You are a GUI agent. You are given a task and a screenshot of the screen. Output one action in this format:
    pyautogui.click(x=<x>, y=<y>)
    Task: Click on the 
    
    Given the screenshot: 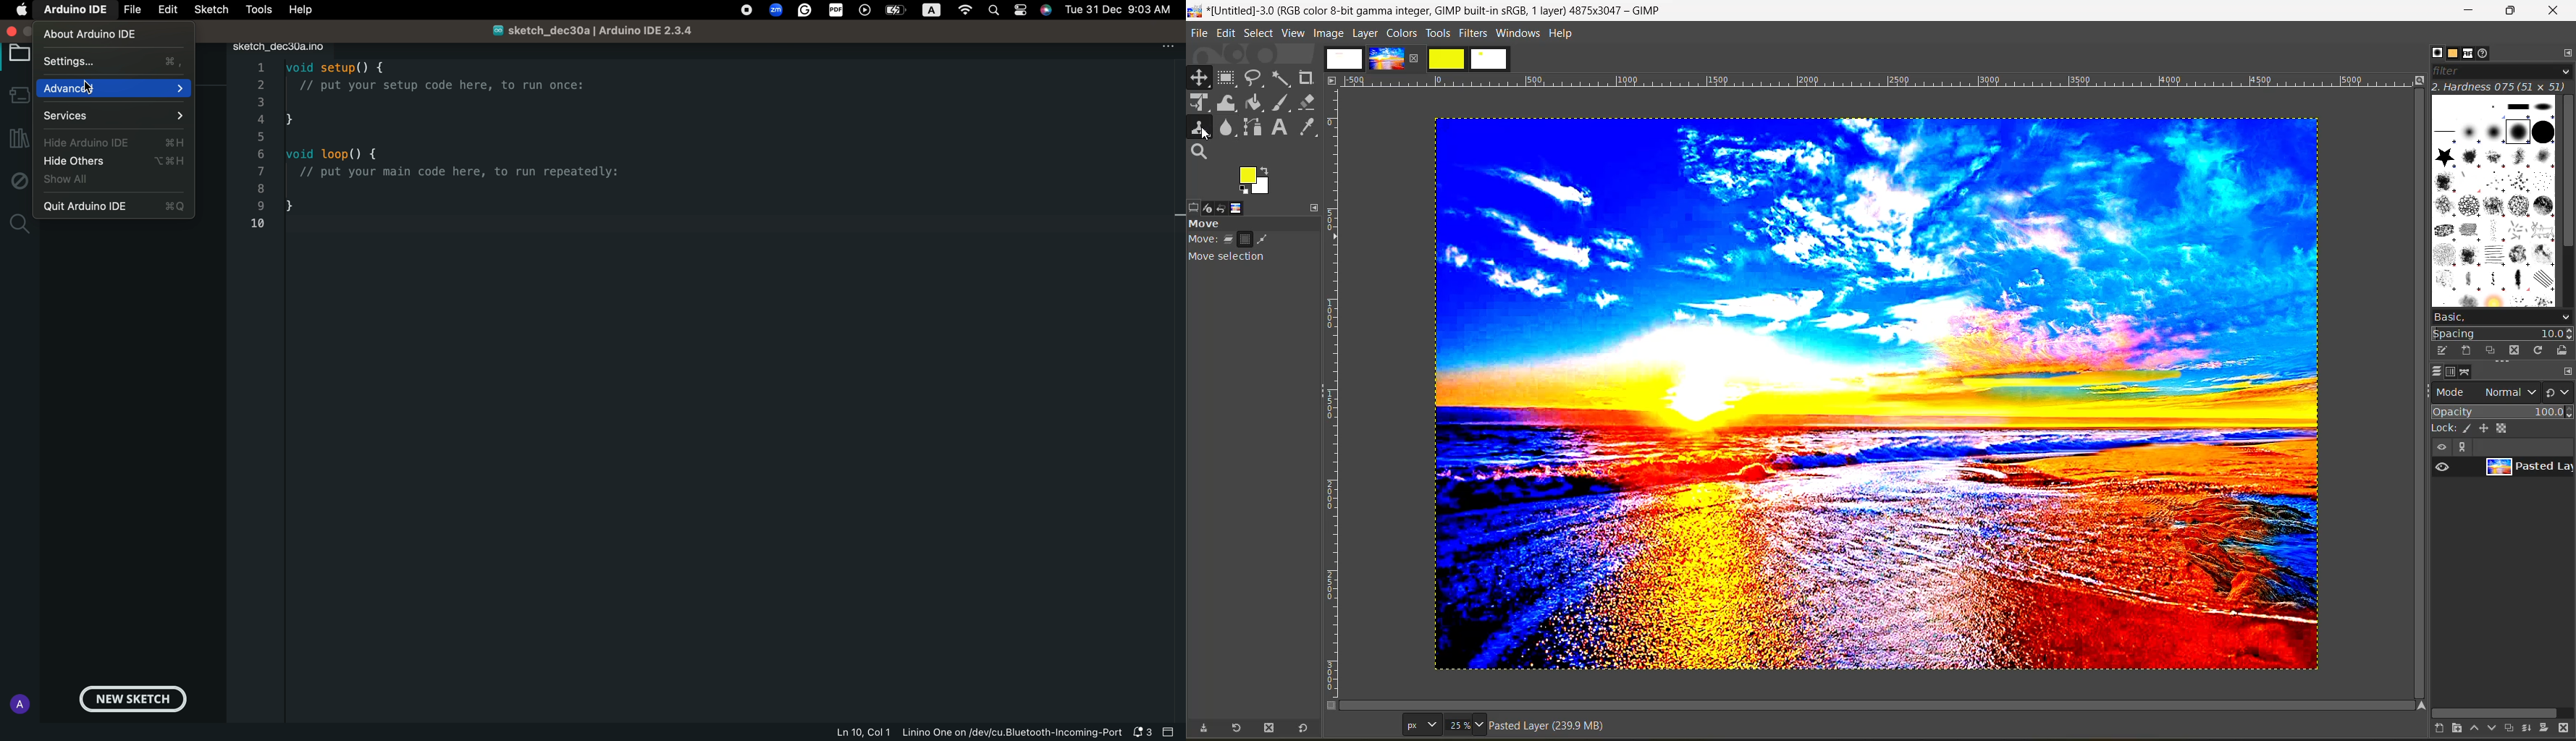 What is the action you would take?
    pyautogui.click(x=2418, y=705)
    